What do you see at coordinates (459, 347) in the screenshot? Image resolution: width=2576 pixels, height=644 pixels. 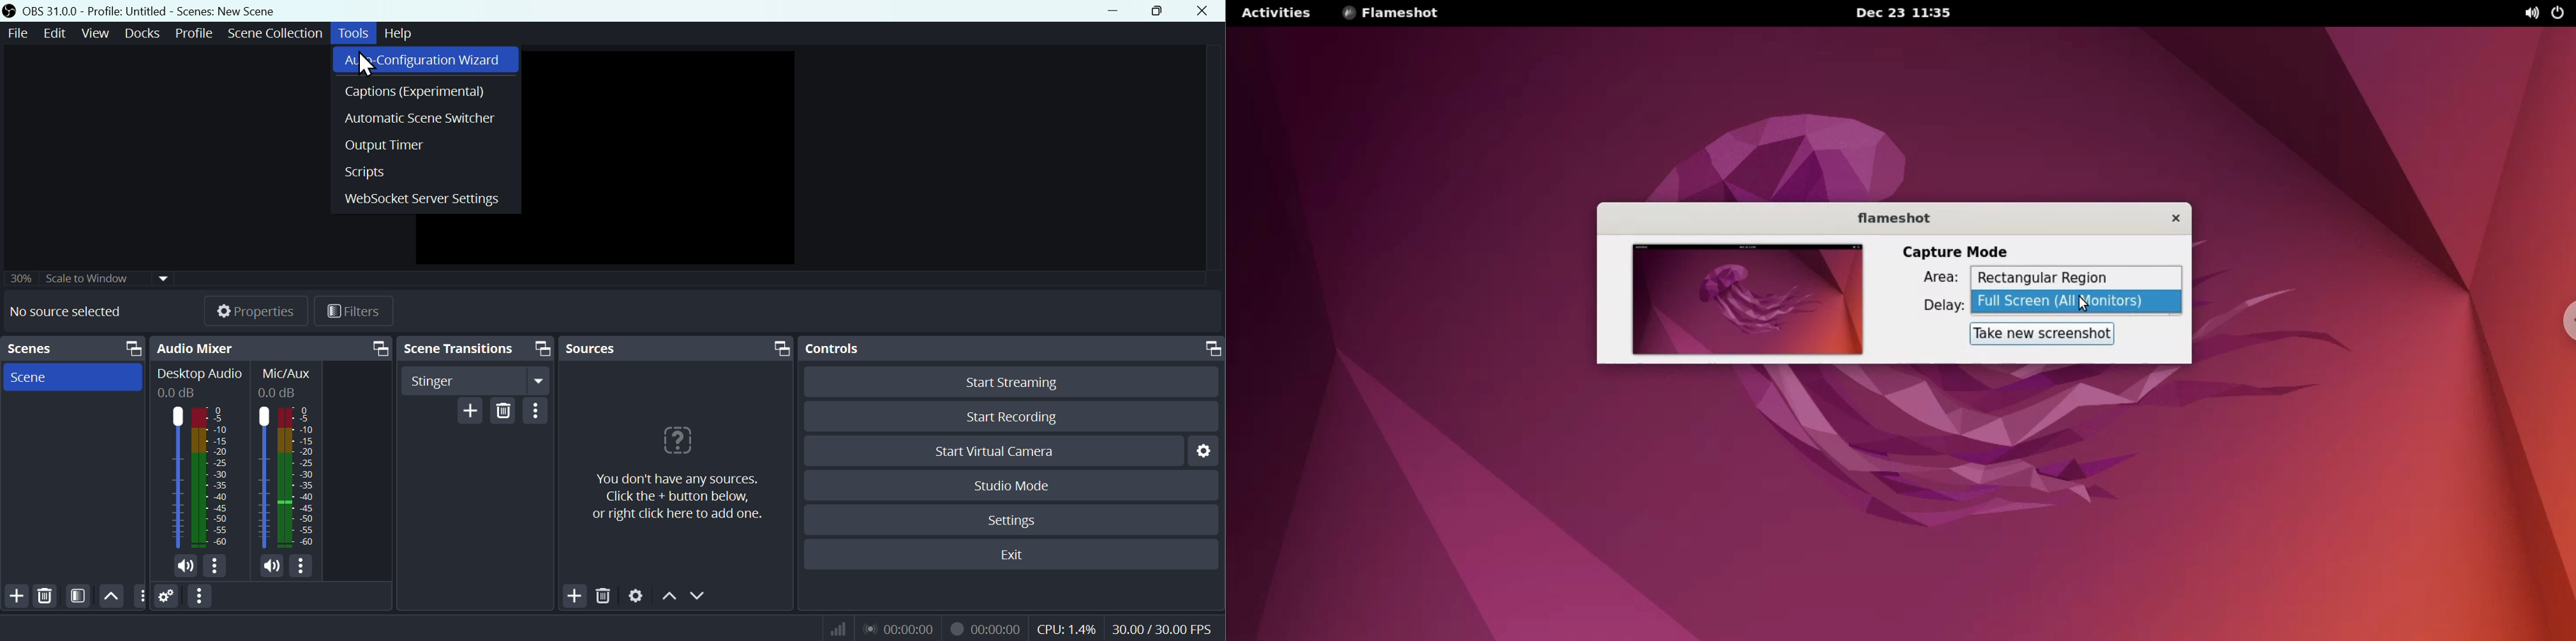 I see `Scene transitions` at bounding box center [459, 347].